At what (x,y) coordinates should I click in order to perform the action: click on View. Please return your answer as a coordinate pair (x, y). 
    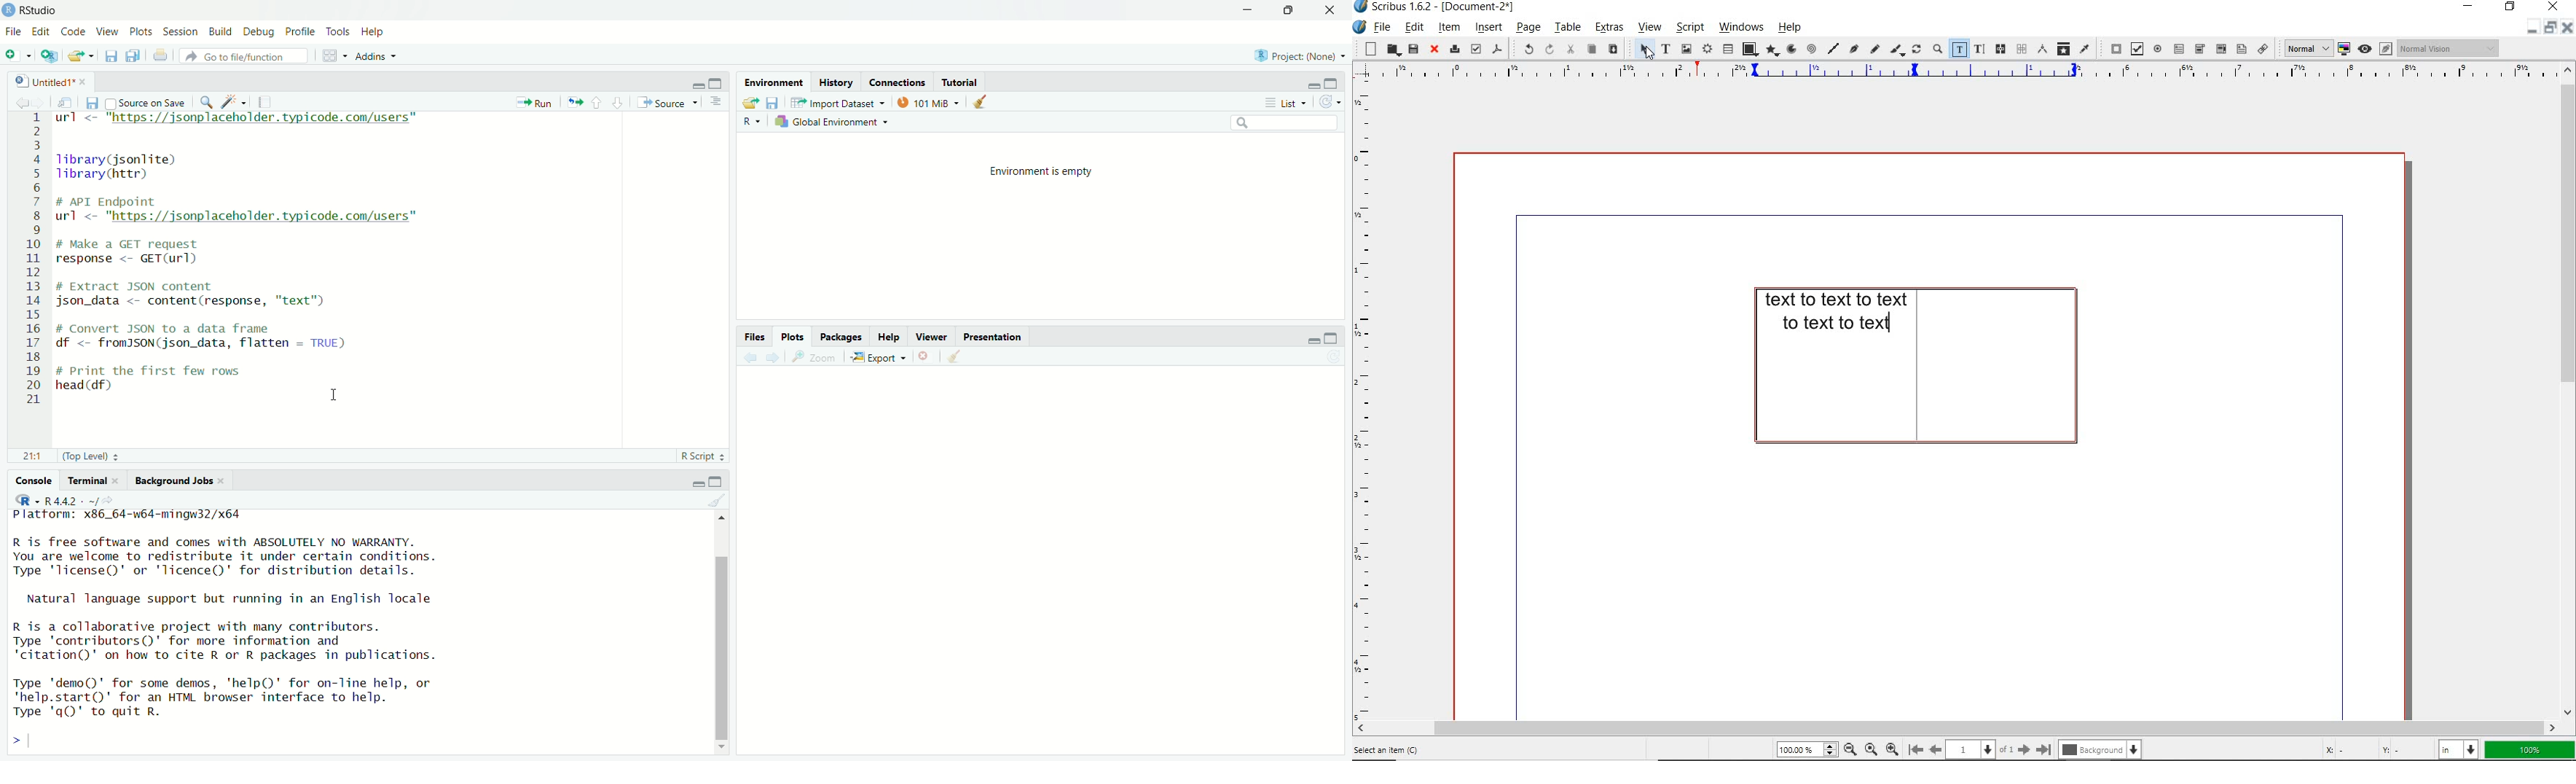
    Looking at the image, I should click on (107, 32).